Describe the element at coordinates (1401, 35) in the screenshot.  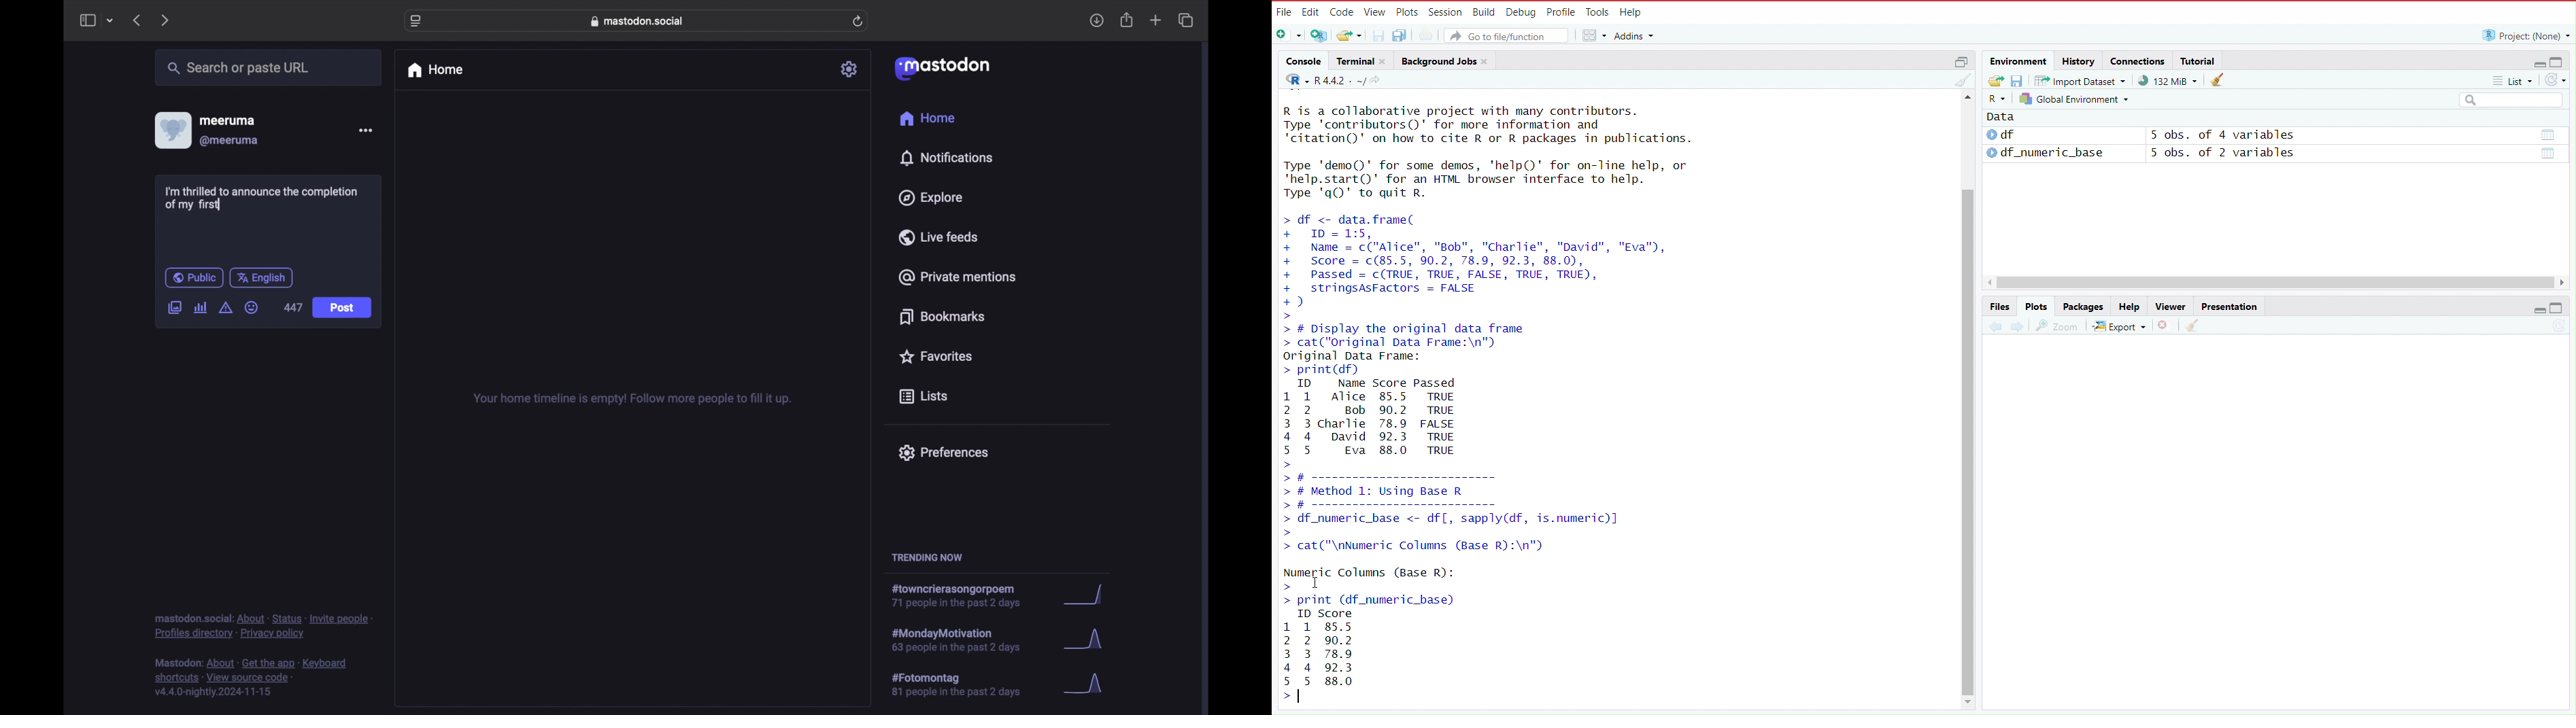
I see `save all open documents` at that location.